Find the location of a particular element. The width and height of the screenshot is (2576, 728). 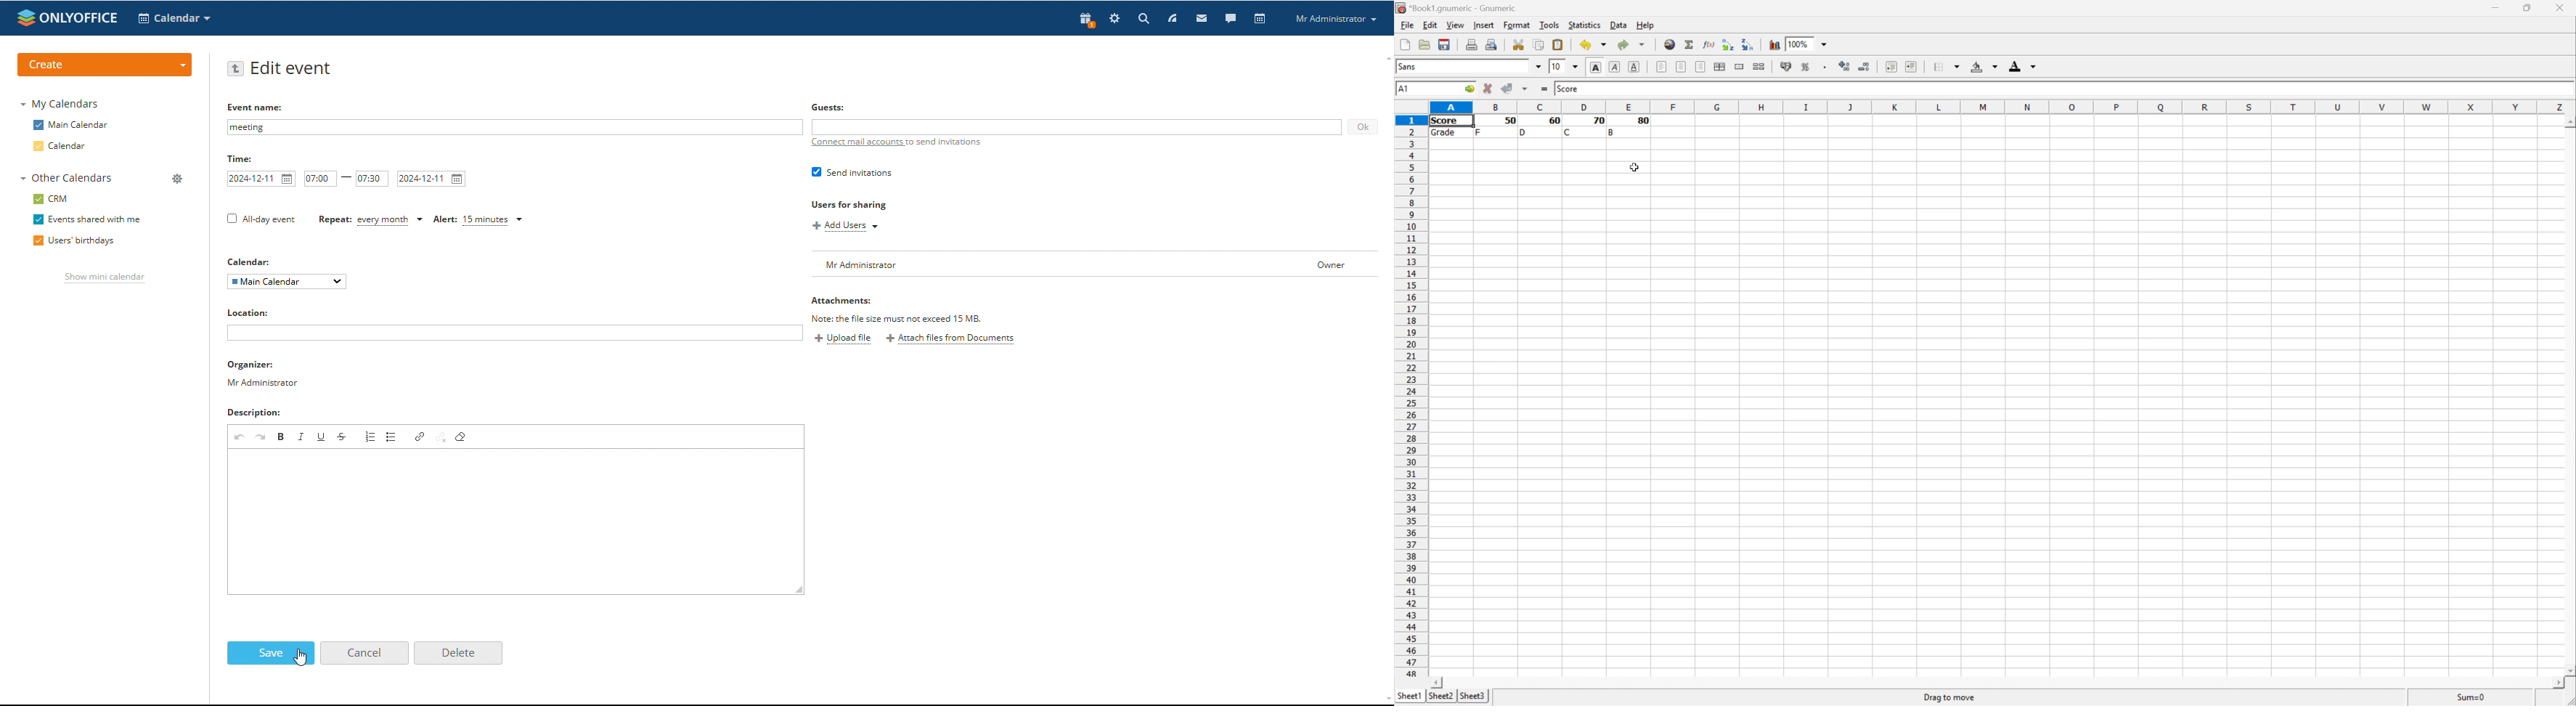

Location: is located at coordinates (256, 313).